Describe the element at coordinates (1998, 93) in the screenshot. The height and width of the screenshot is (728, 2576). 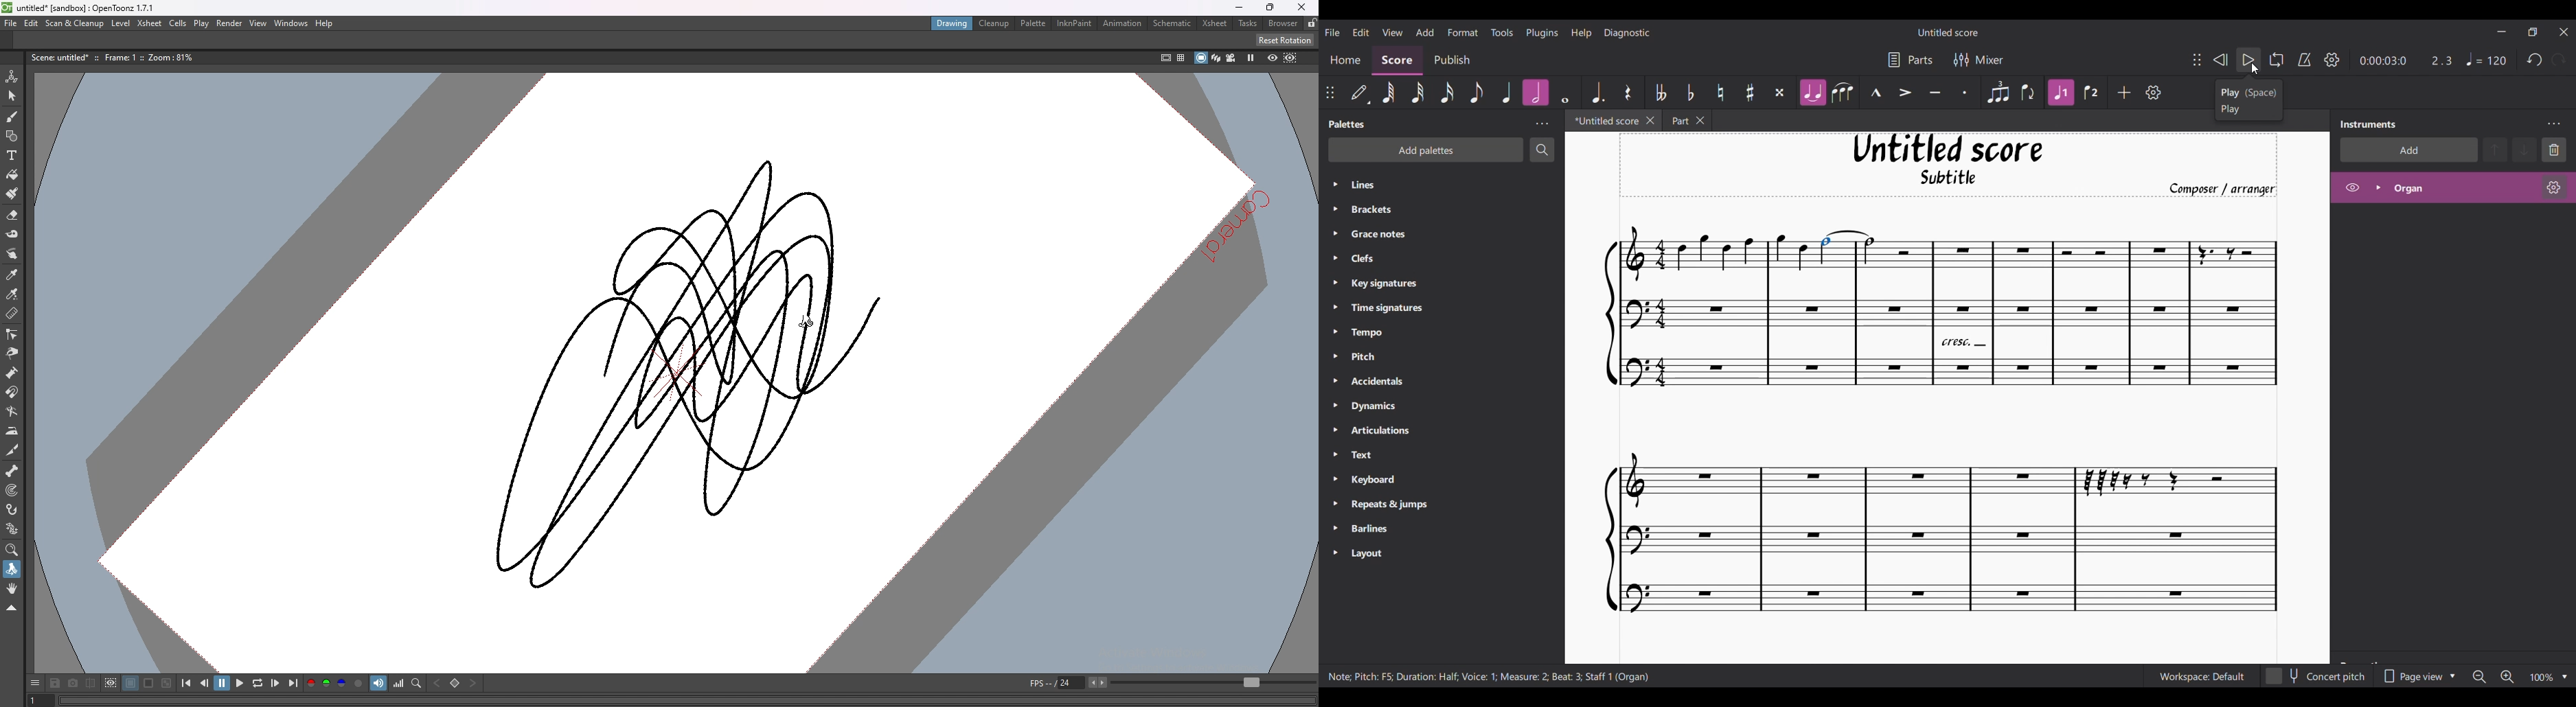
I see `Tuplet` at that location.